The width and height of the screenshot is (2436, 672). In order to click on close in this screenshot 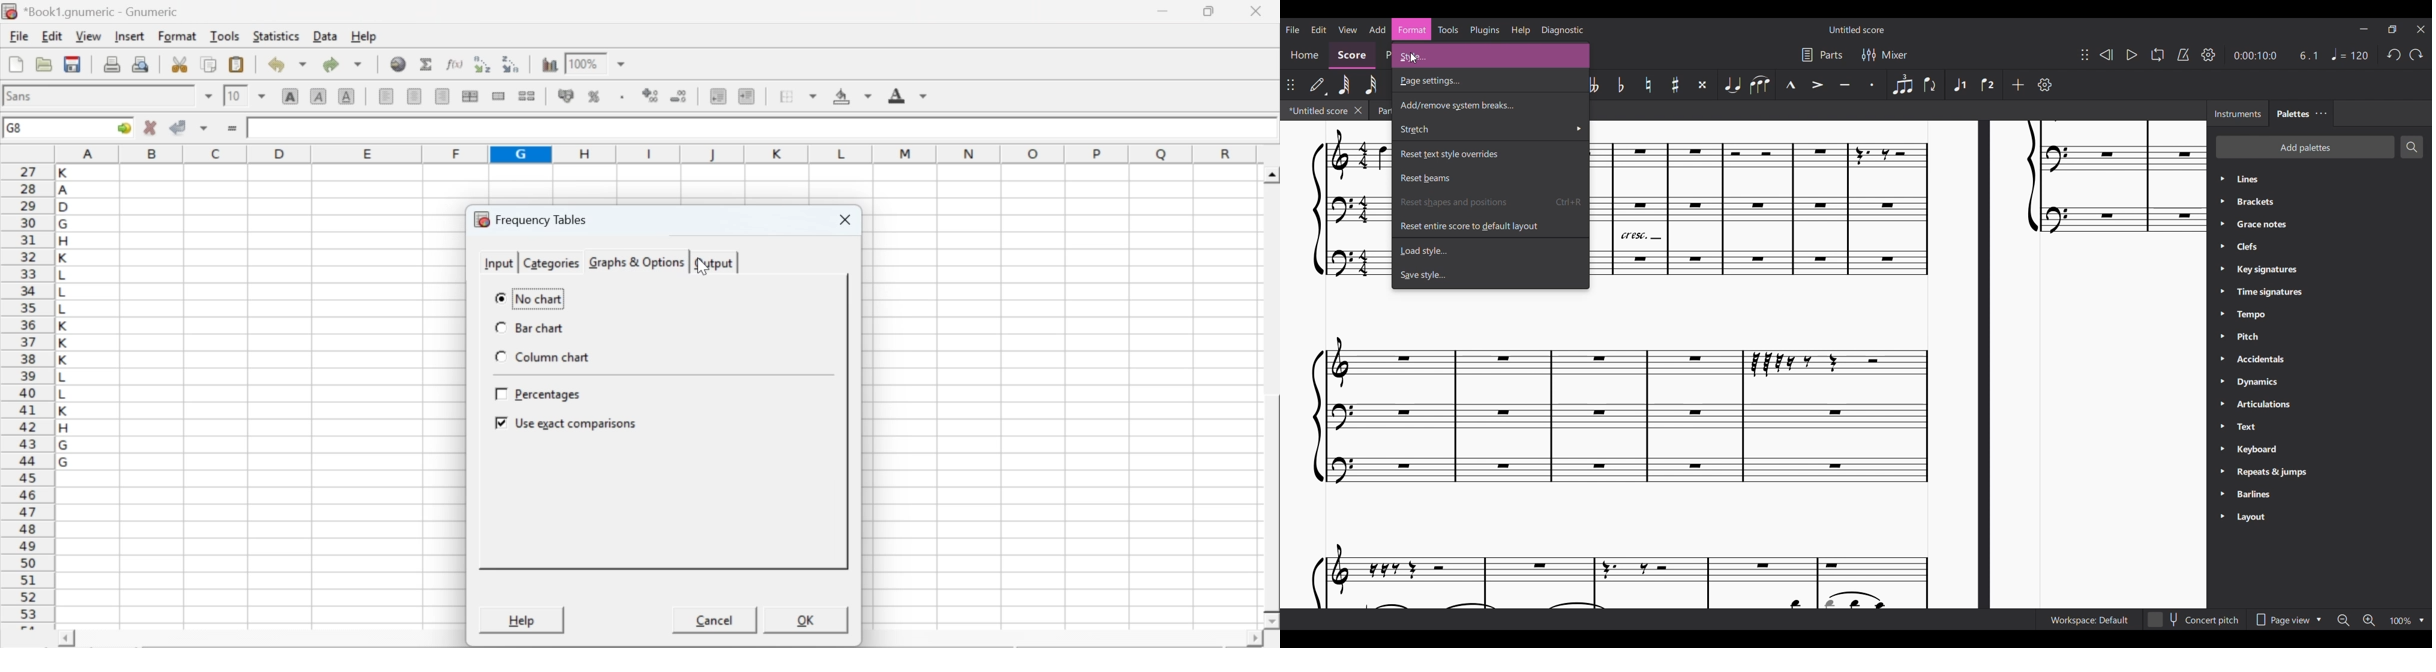, I will do `click(1254, 11)`.